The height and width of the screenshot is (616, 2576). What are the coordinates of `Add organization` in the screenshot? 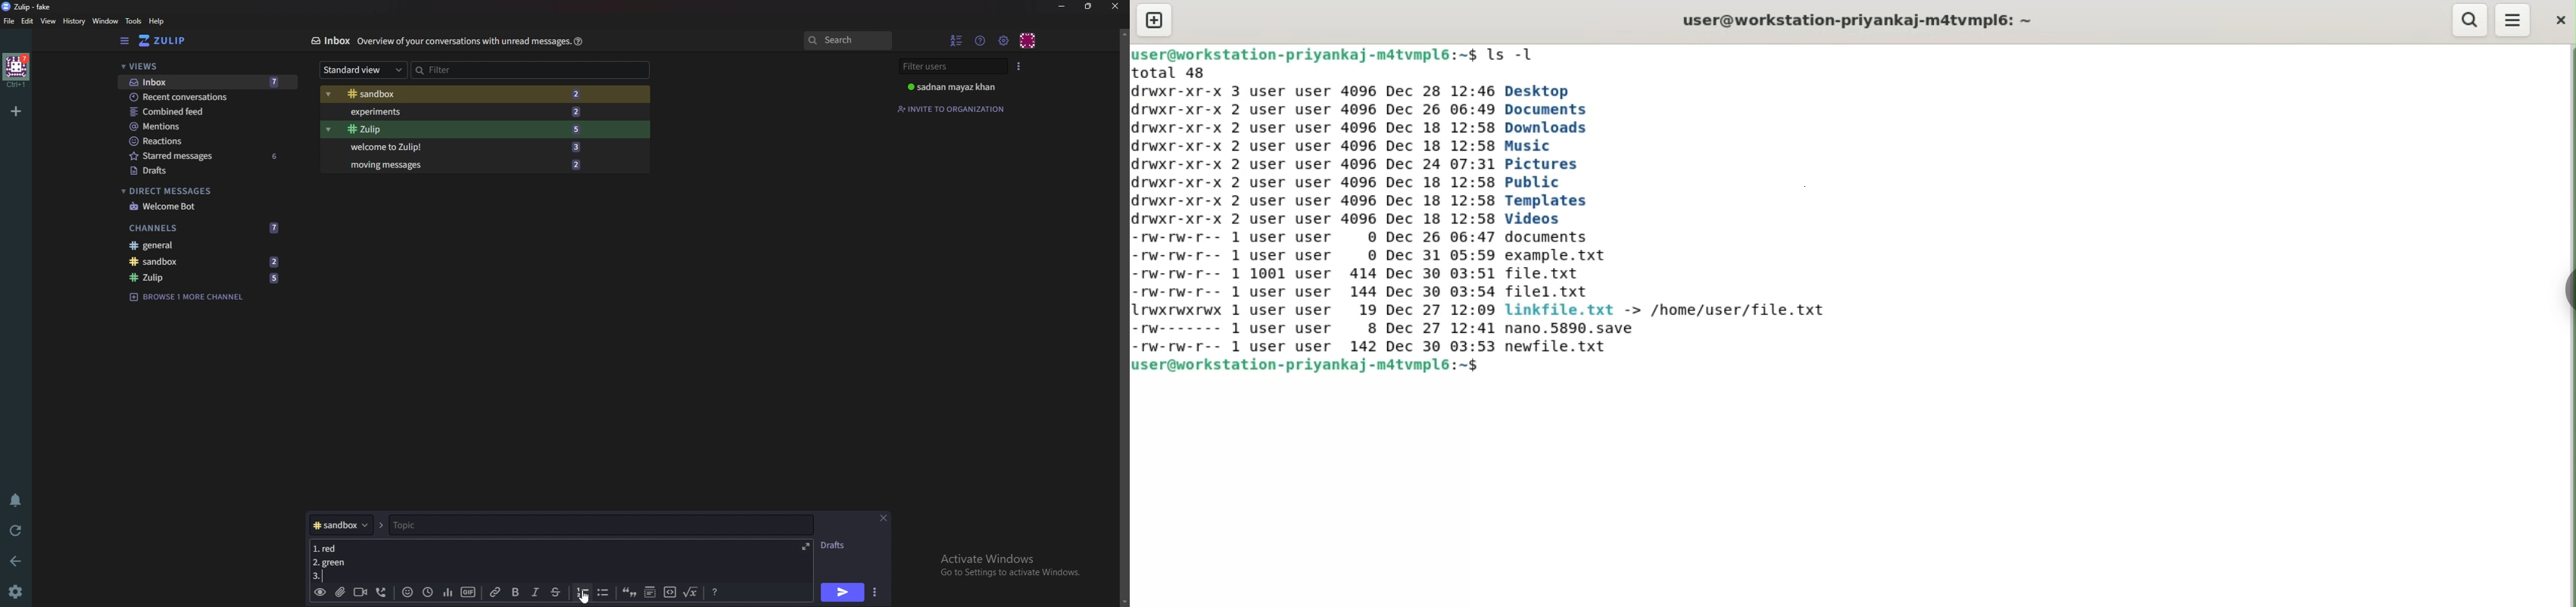 It's located at (17, 109).